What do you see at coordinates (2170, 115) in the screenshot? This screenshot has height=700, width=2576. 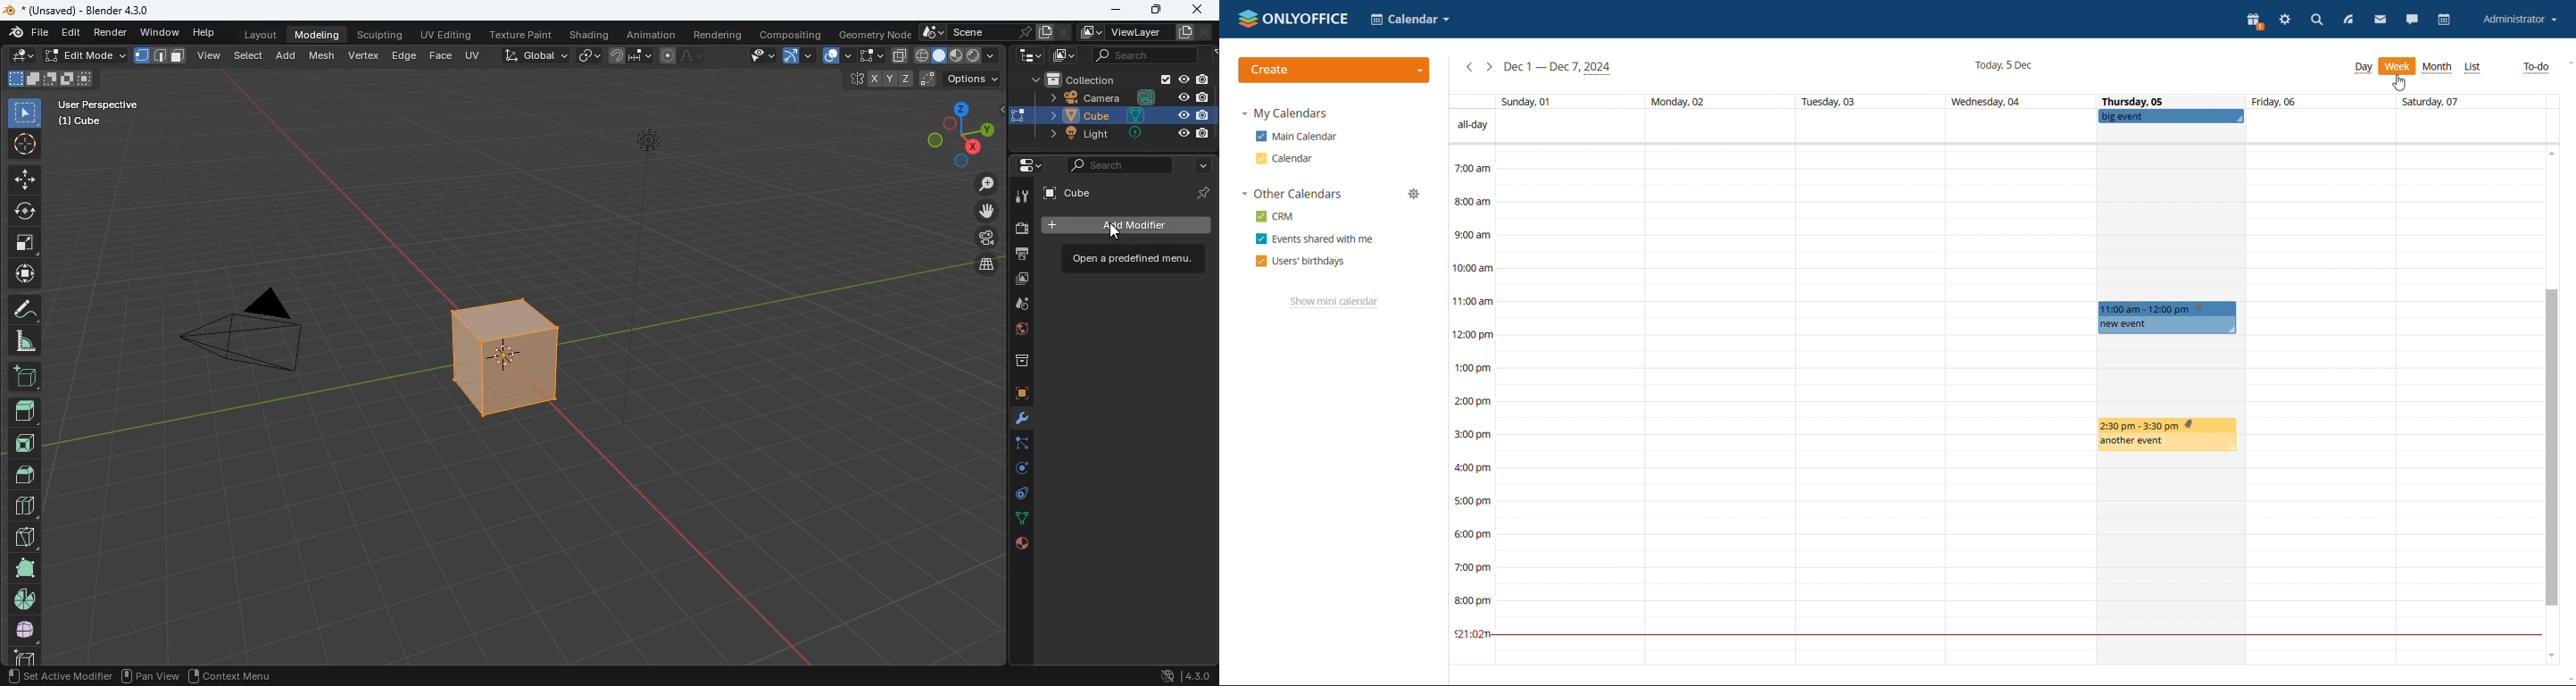 I see `all day event` at bounding box center [2170, 115].